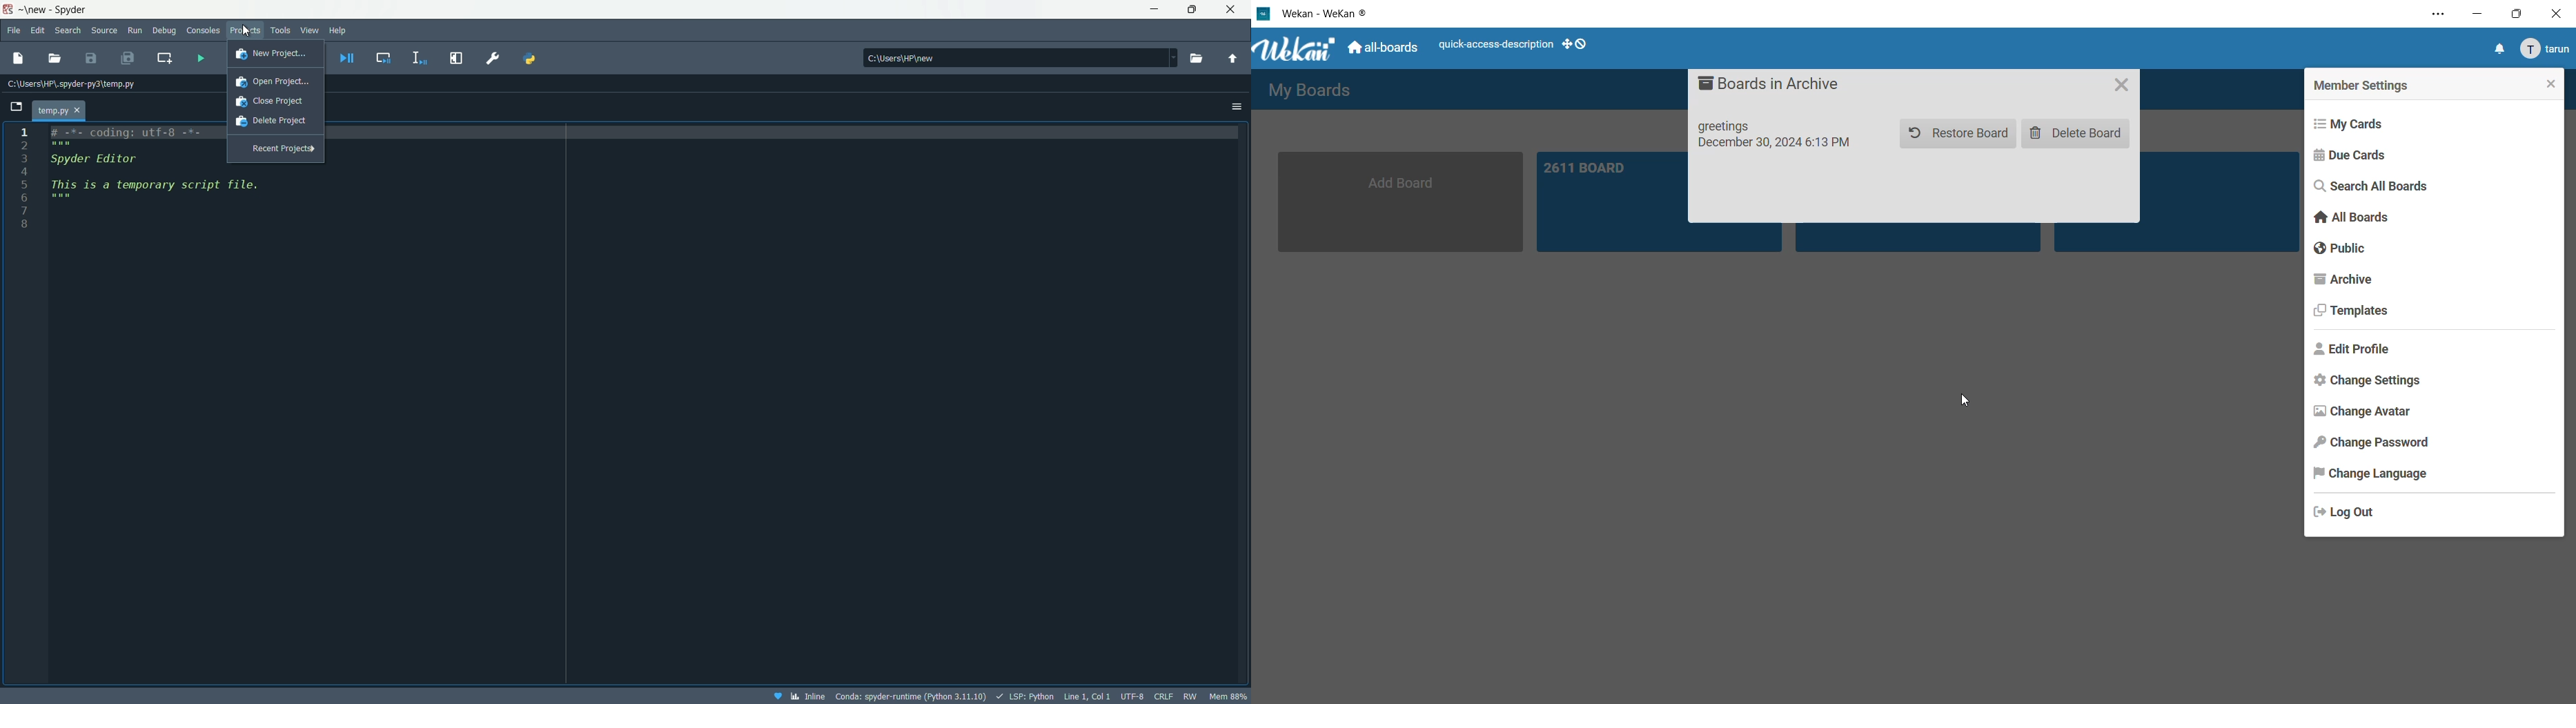 Image resolution: width=2576 pixels, height=728 pixels. I want to click on Recent Project, so click(278, 150).